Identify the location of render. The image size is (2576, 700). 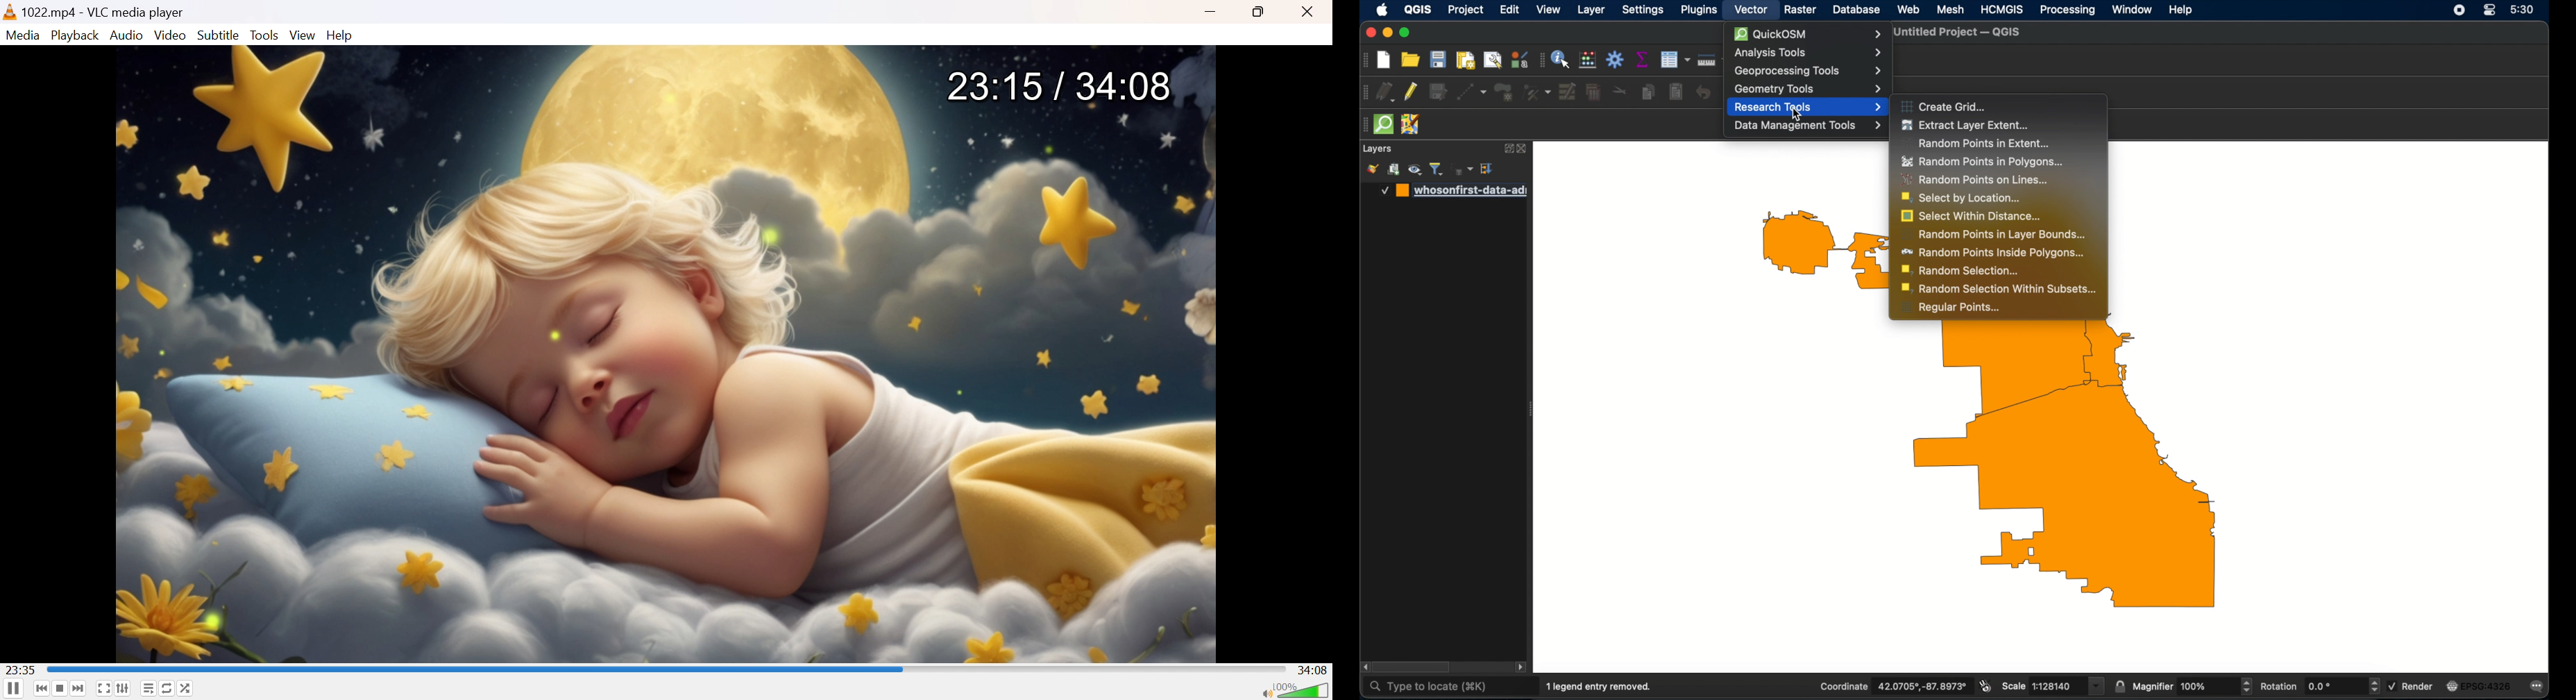
(2410, 686).